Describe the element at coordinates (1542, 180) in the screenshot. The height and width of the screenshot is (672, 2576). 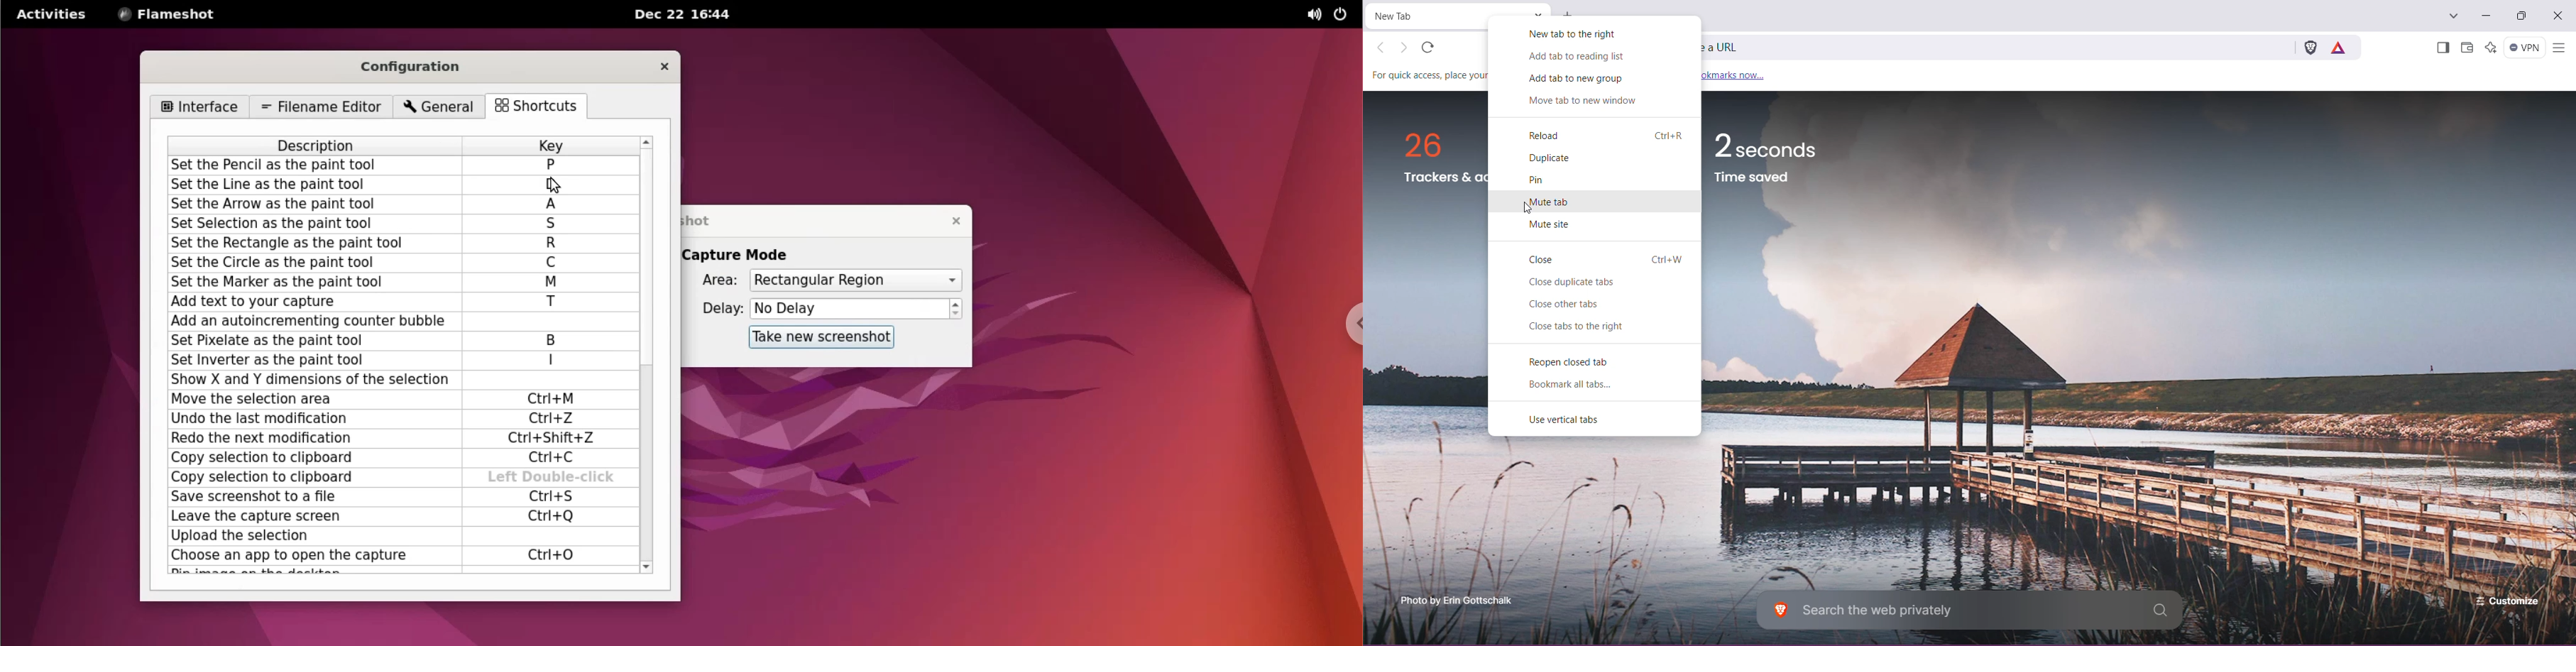
I see `Pin` at that location.